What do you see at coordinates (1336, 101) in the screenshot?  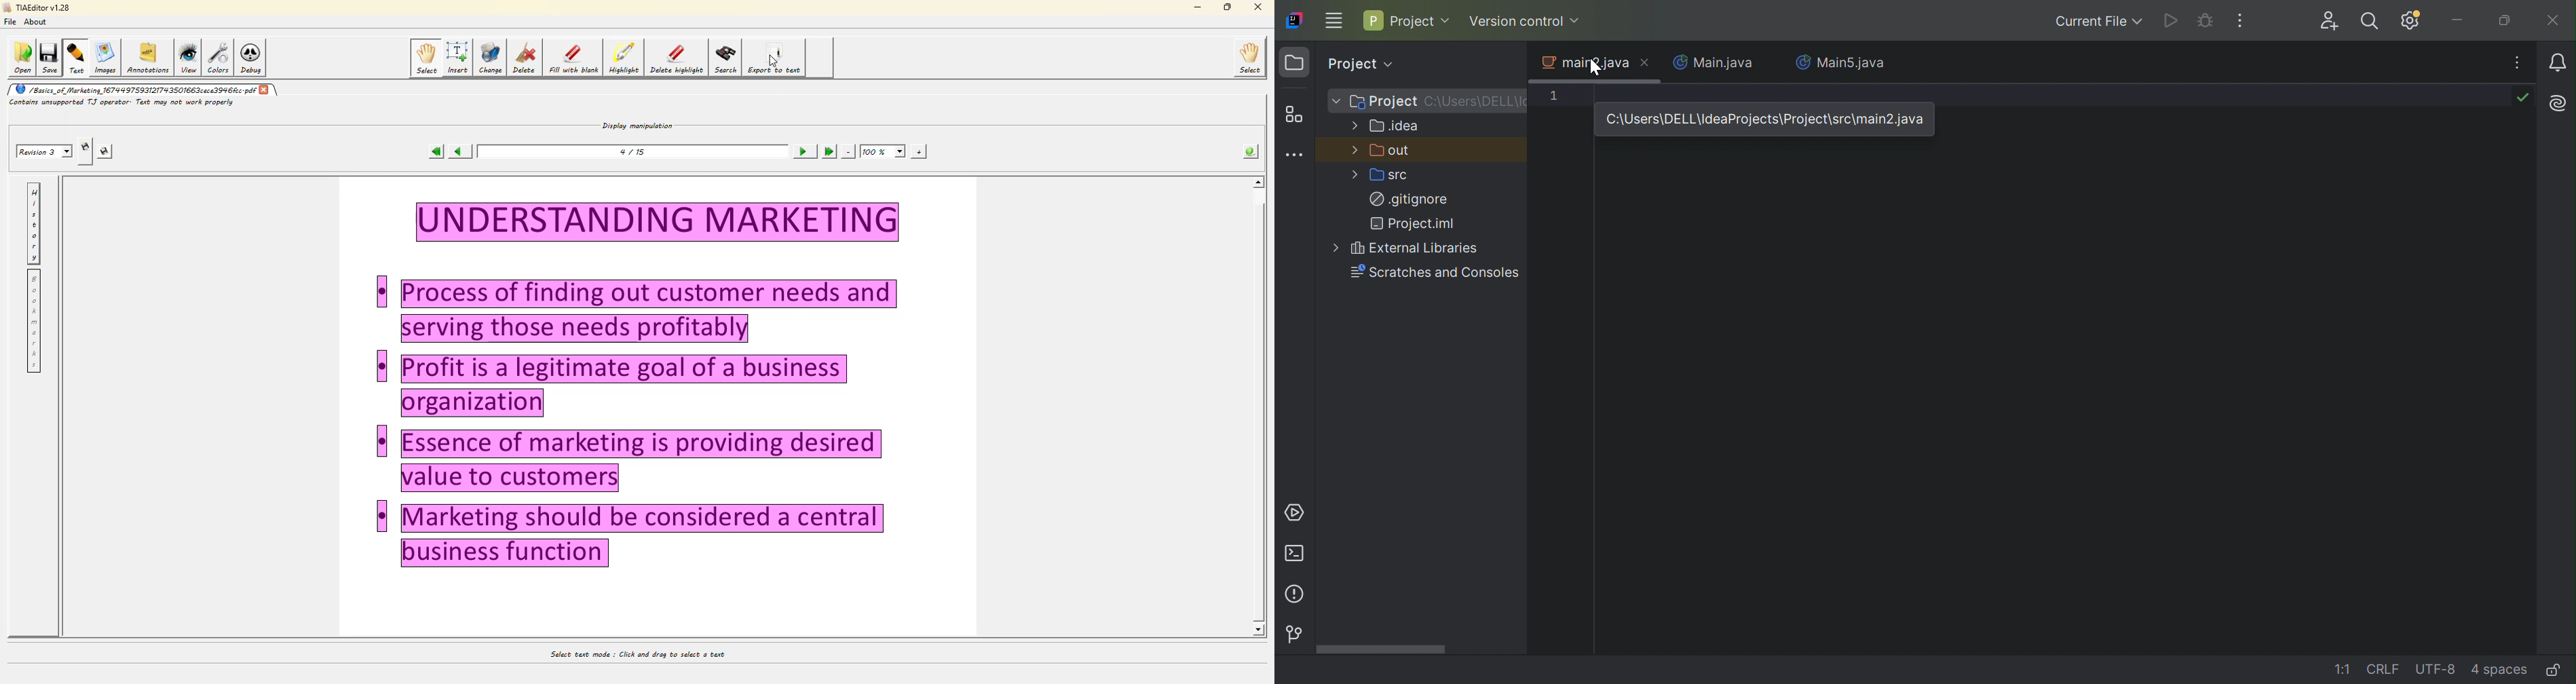 I see `More` at bounding box center [1336, 101].